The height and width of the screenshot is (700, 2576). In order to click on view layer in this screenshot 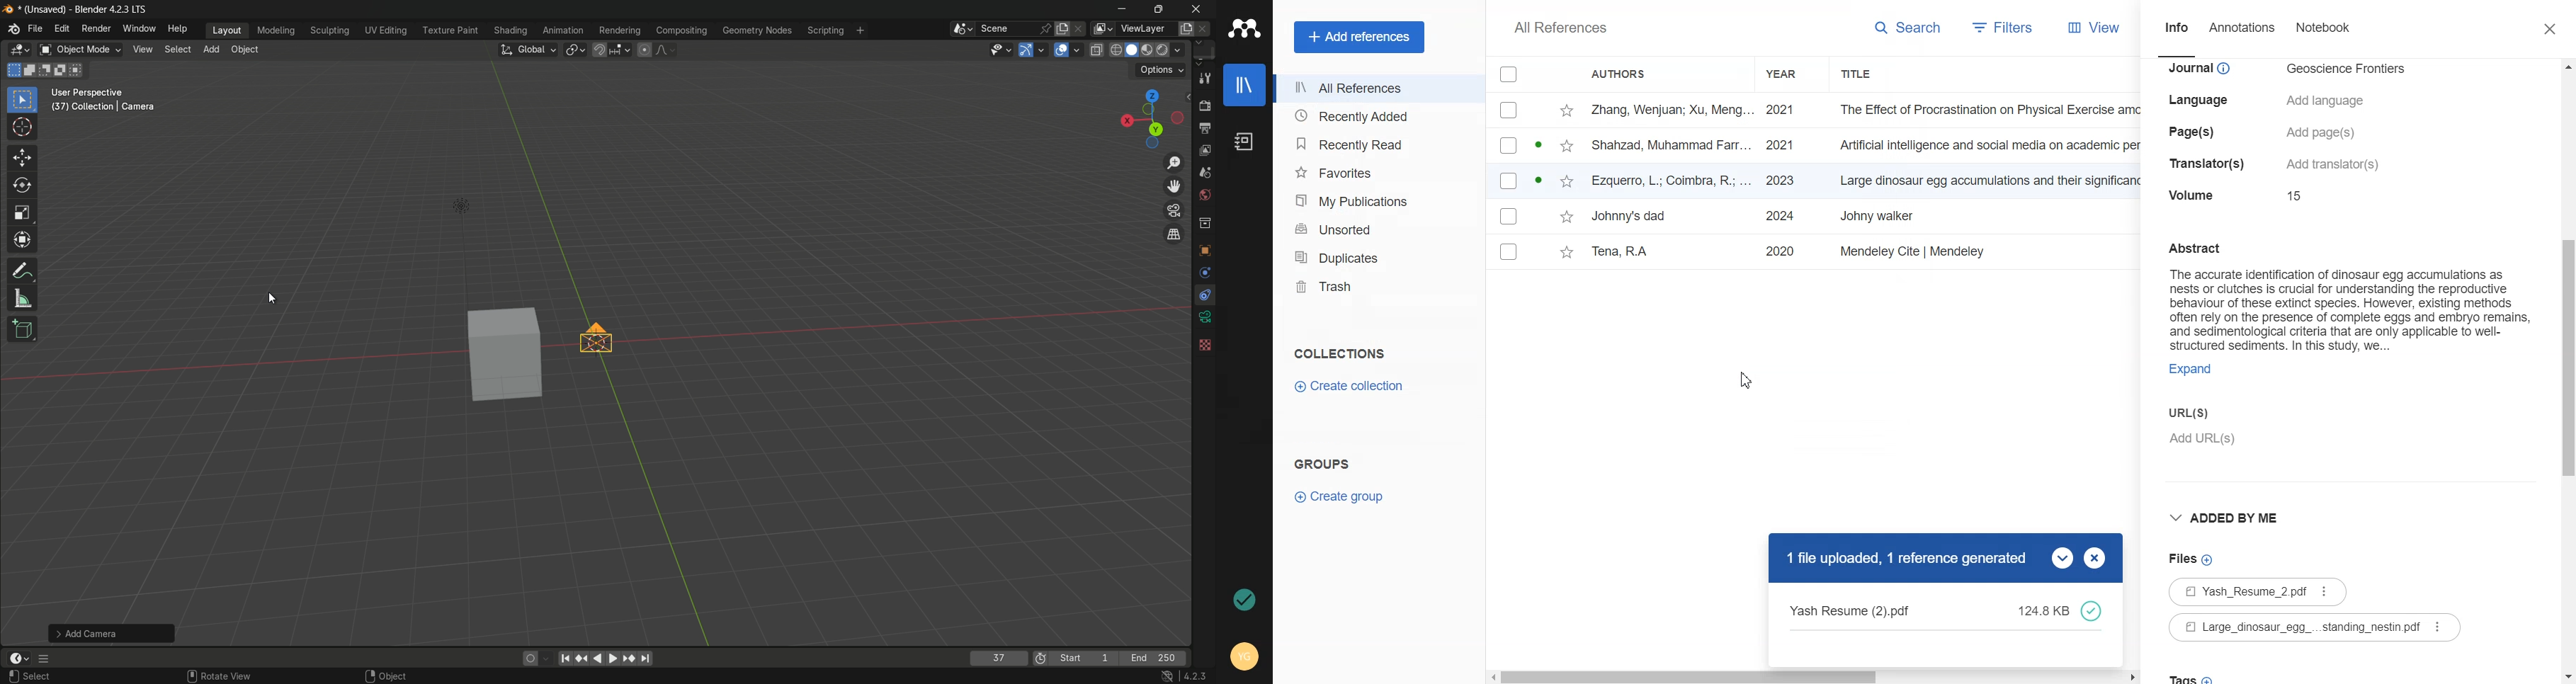, I will do `click(1202, 150)`.